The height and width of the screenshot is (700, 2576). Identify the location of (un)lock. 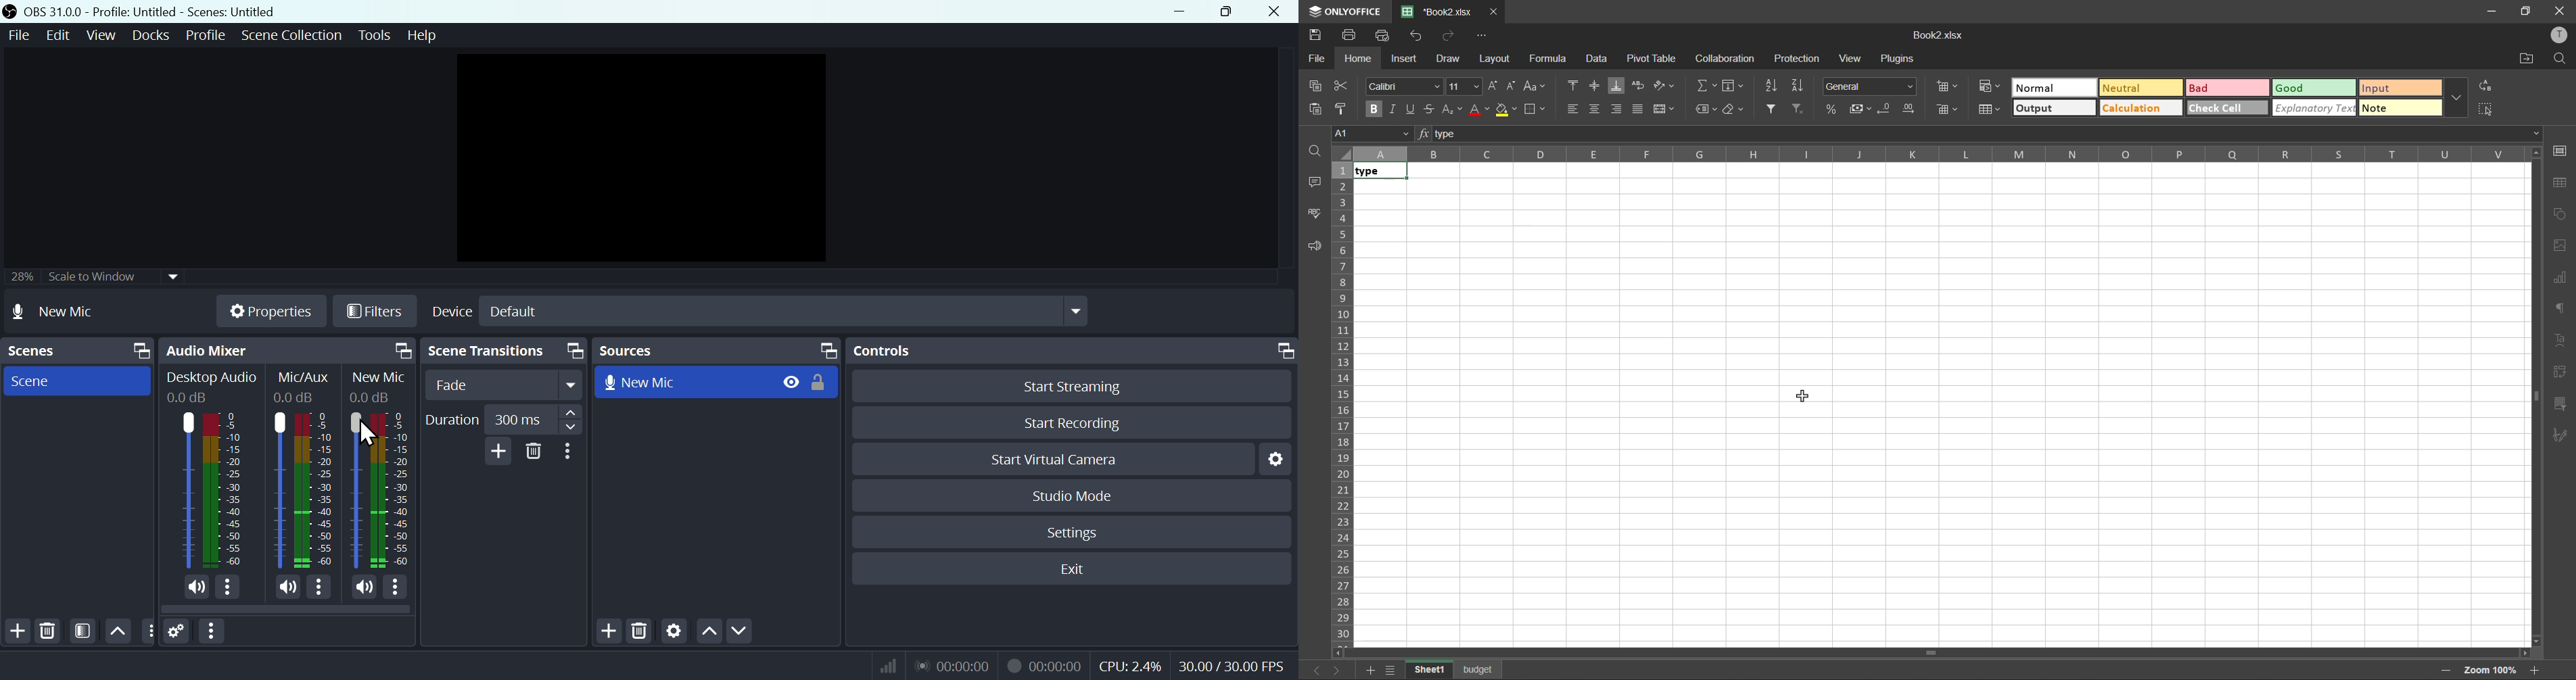
(822, 382).